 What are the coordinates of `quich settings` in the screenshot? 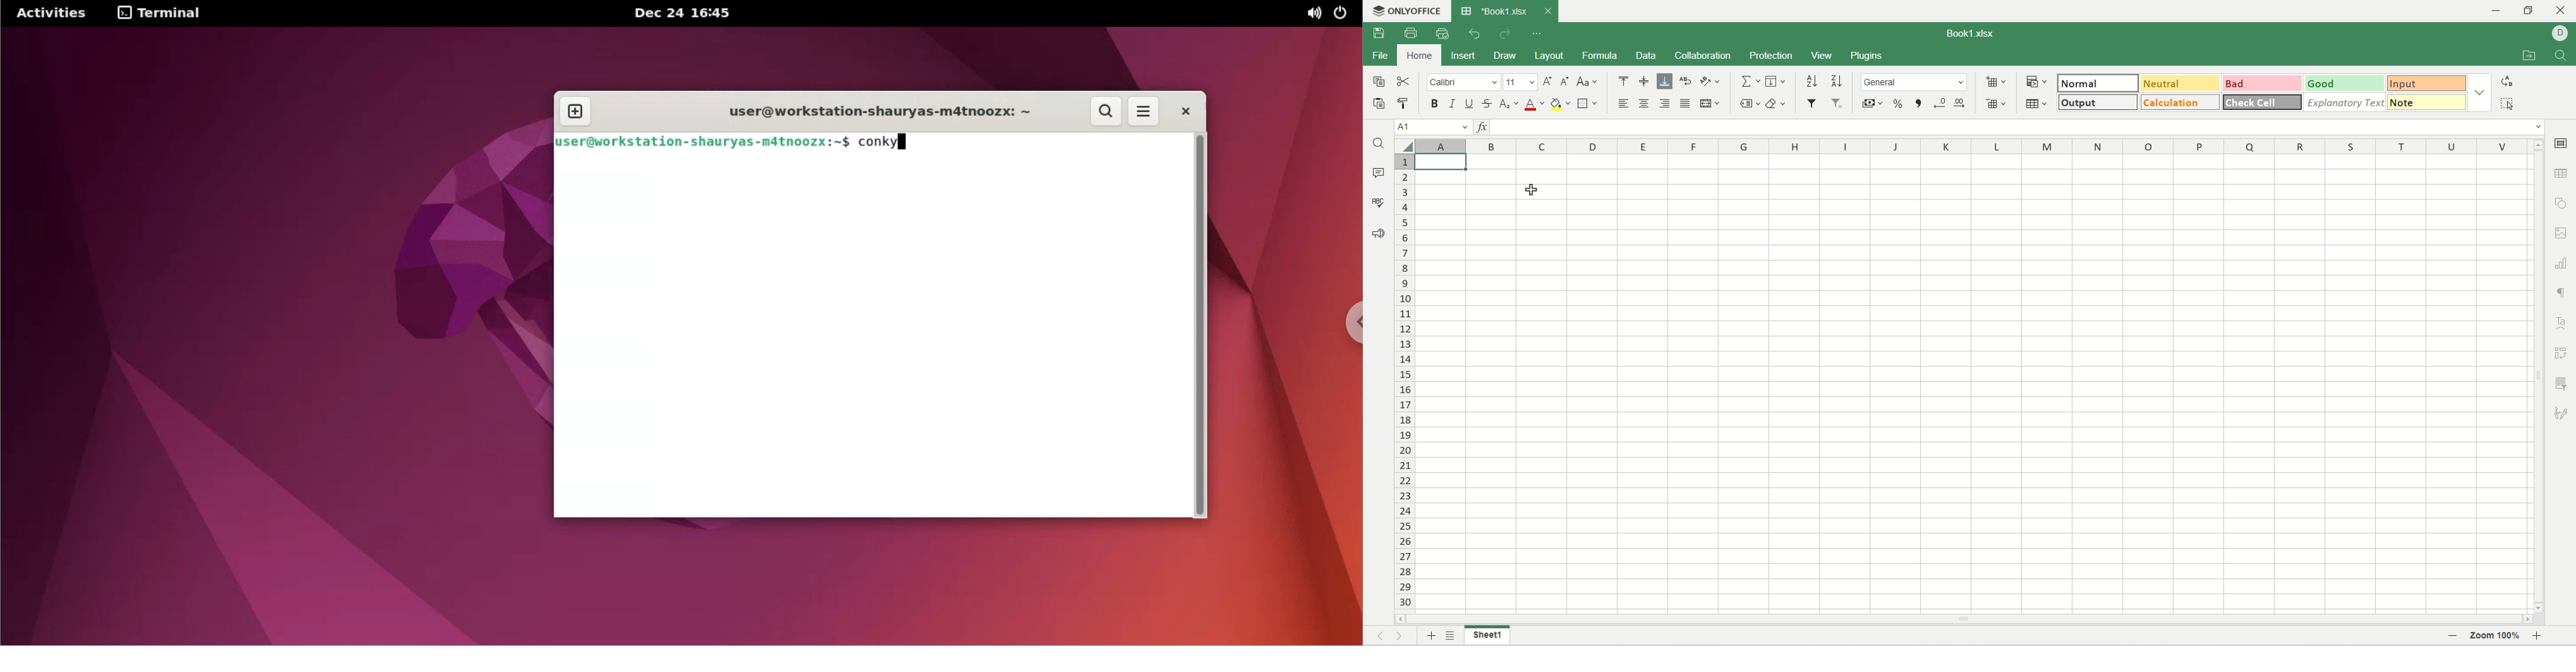 It's located at (1538, 34).